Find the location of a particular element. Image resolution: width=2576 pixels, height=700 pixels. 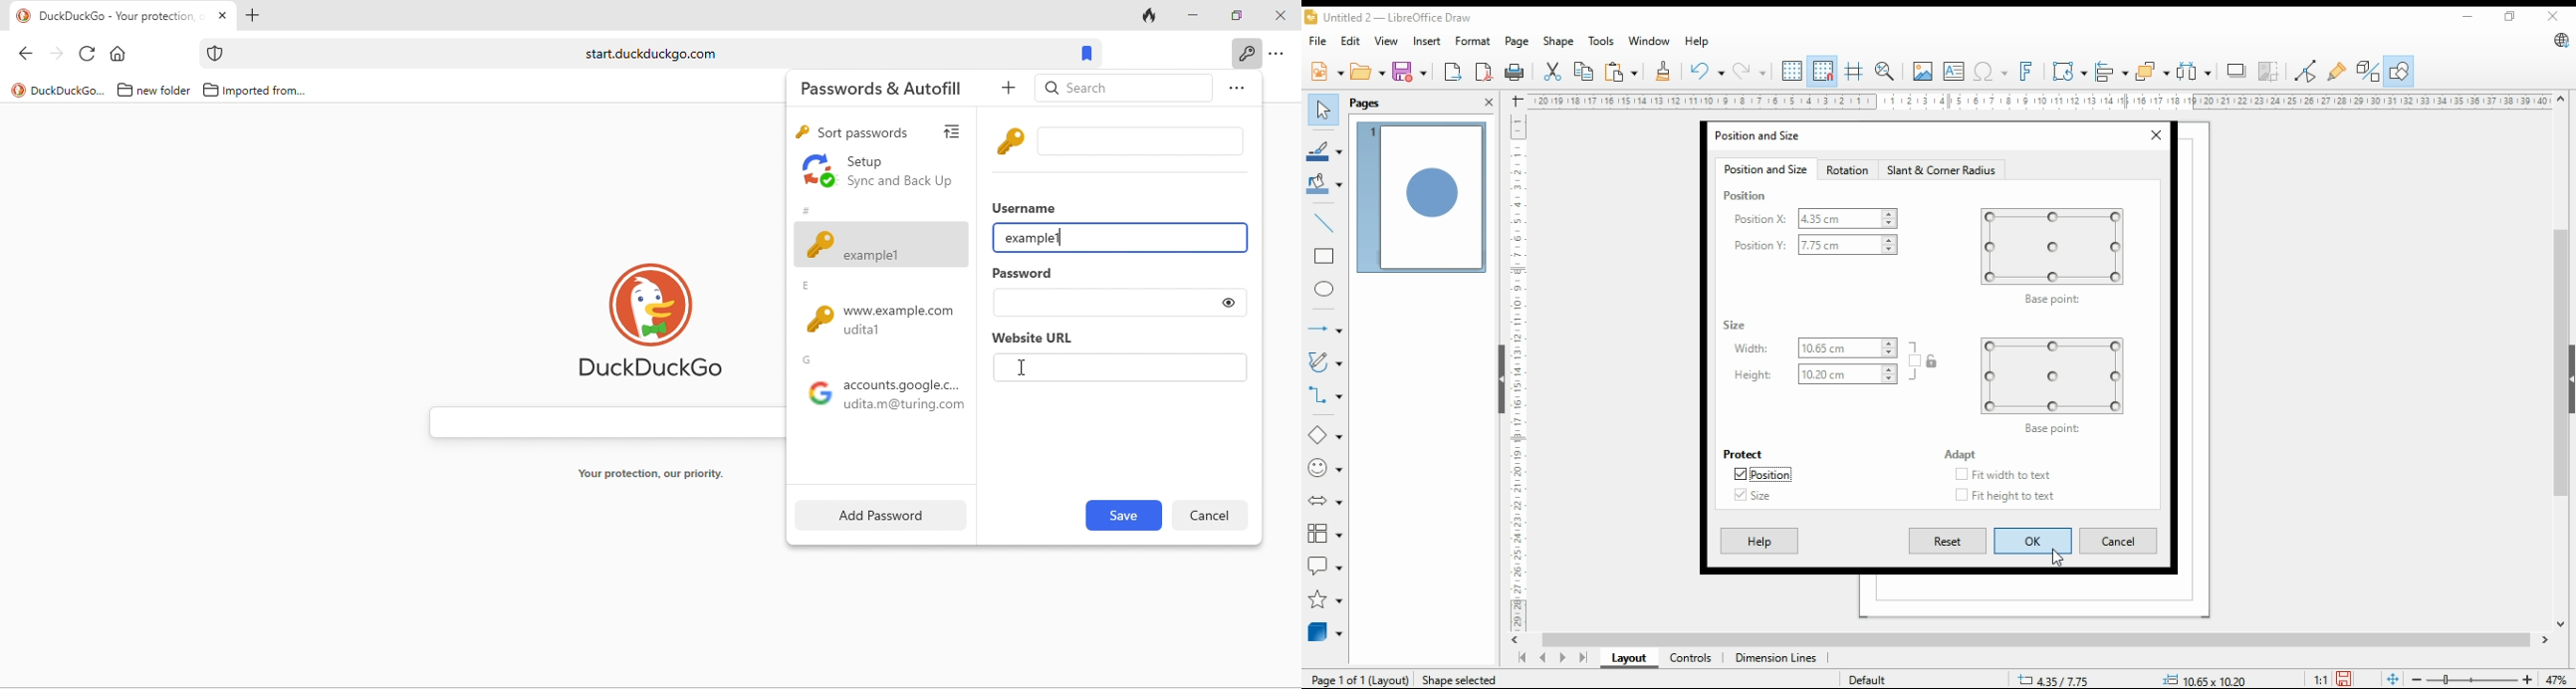

base point preview is located at coordinates (2048, 254).